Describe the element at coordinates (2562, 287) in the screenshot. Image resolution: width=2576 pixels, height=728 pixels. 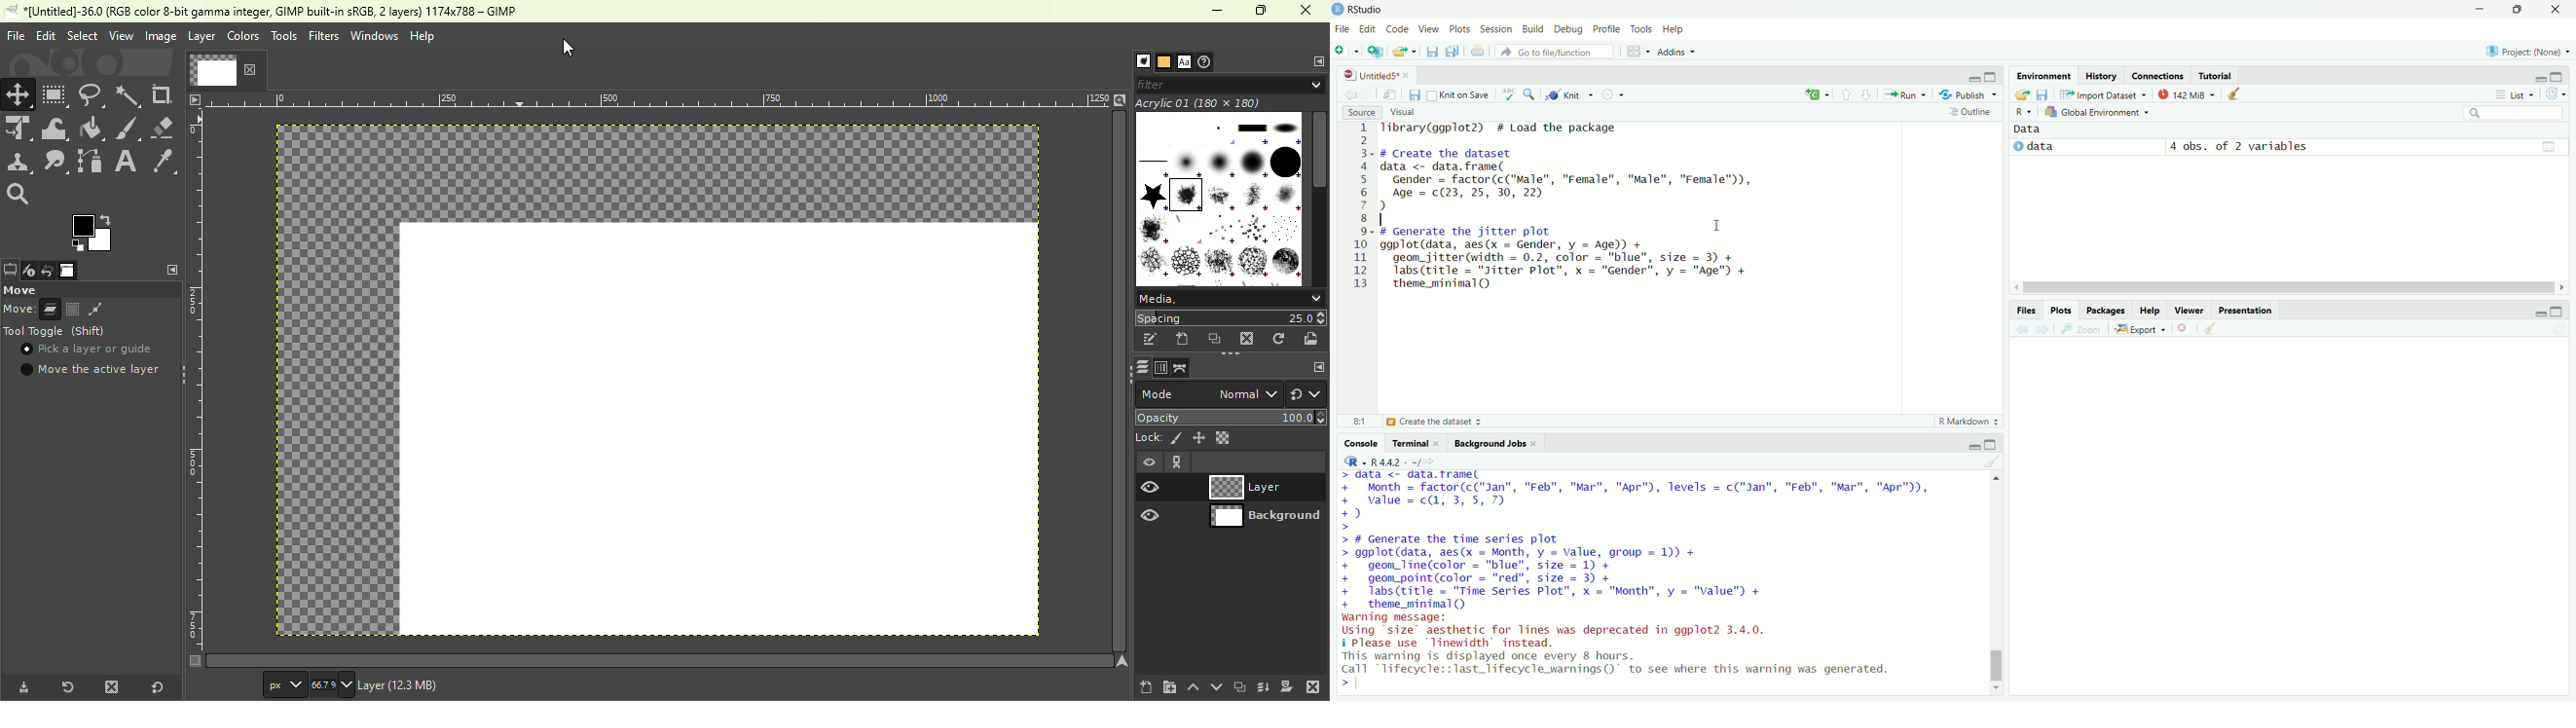
I see `move right` at that location.